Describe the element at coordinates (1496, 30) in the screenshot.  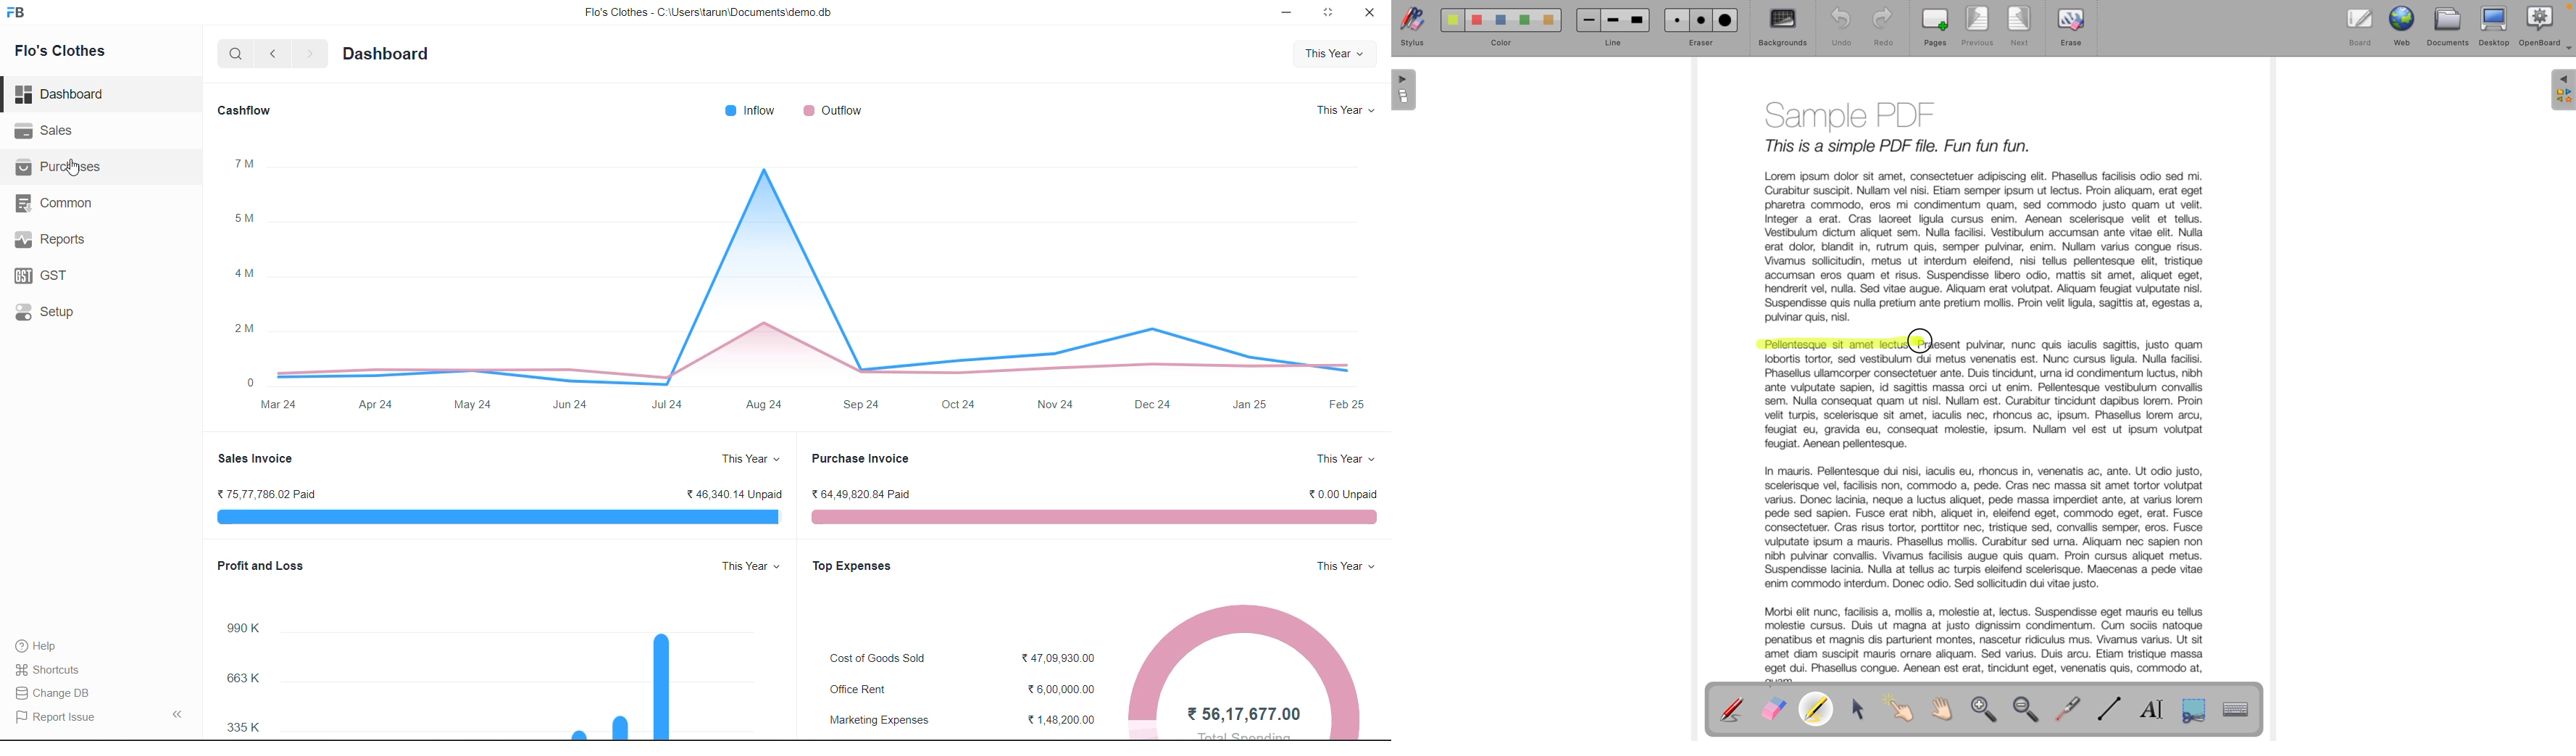
I see `color` at that location.